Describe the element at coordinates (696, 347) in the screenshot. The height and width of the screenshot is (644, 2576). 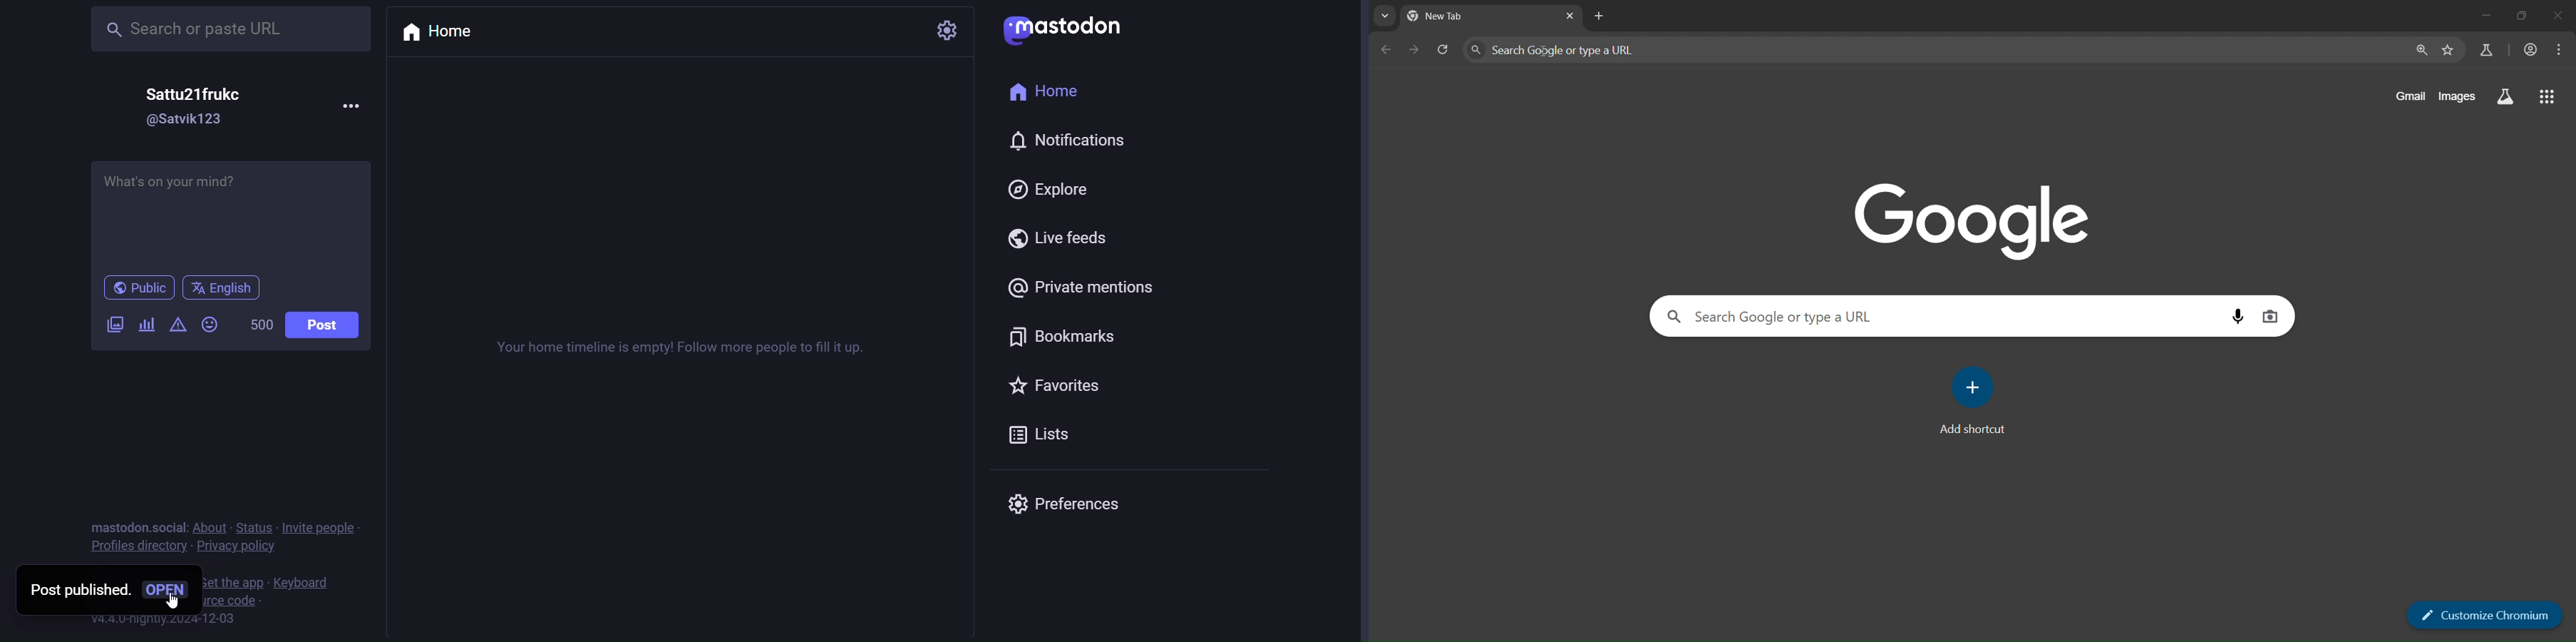
I see `your home timeline is empty` at that location.